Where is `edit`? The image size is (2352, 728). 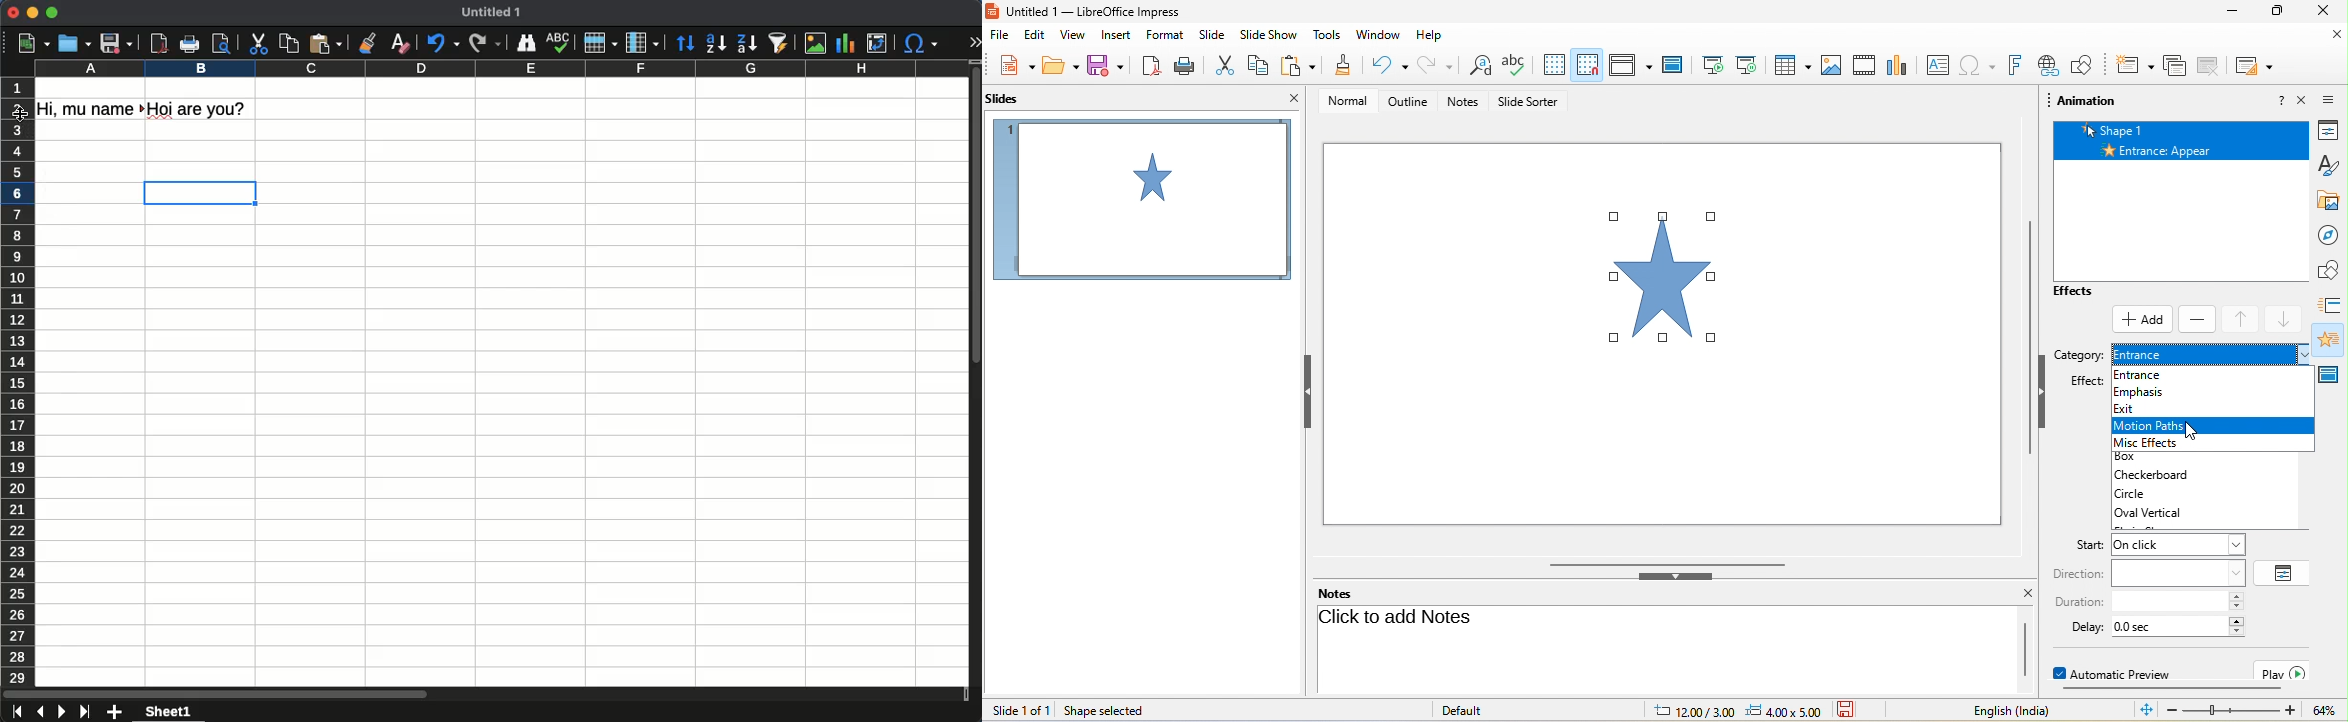
edit is located at coordinates (1034, 36).